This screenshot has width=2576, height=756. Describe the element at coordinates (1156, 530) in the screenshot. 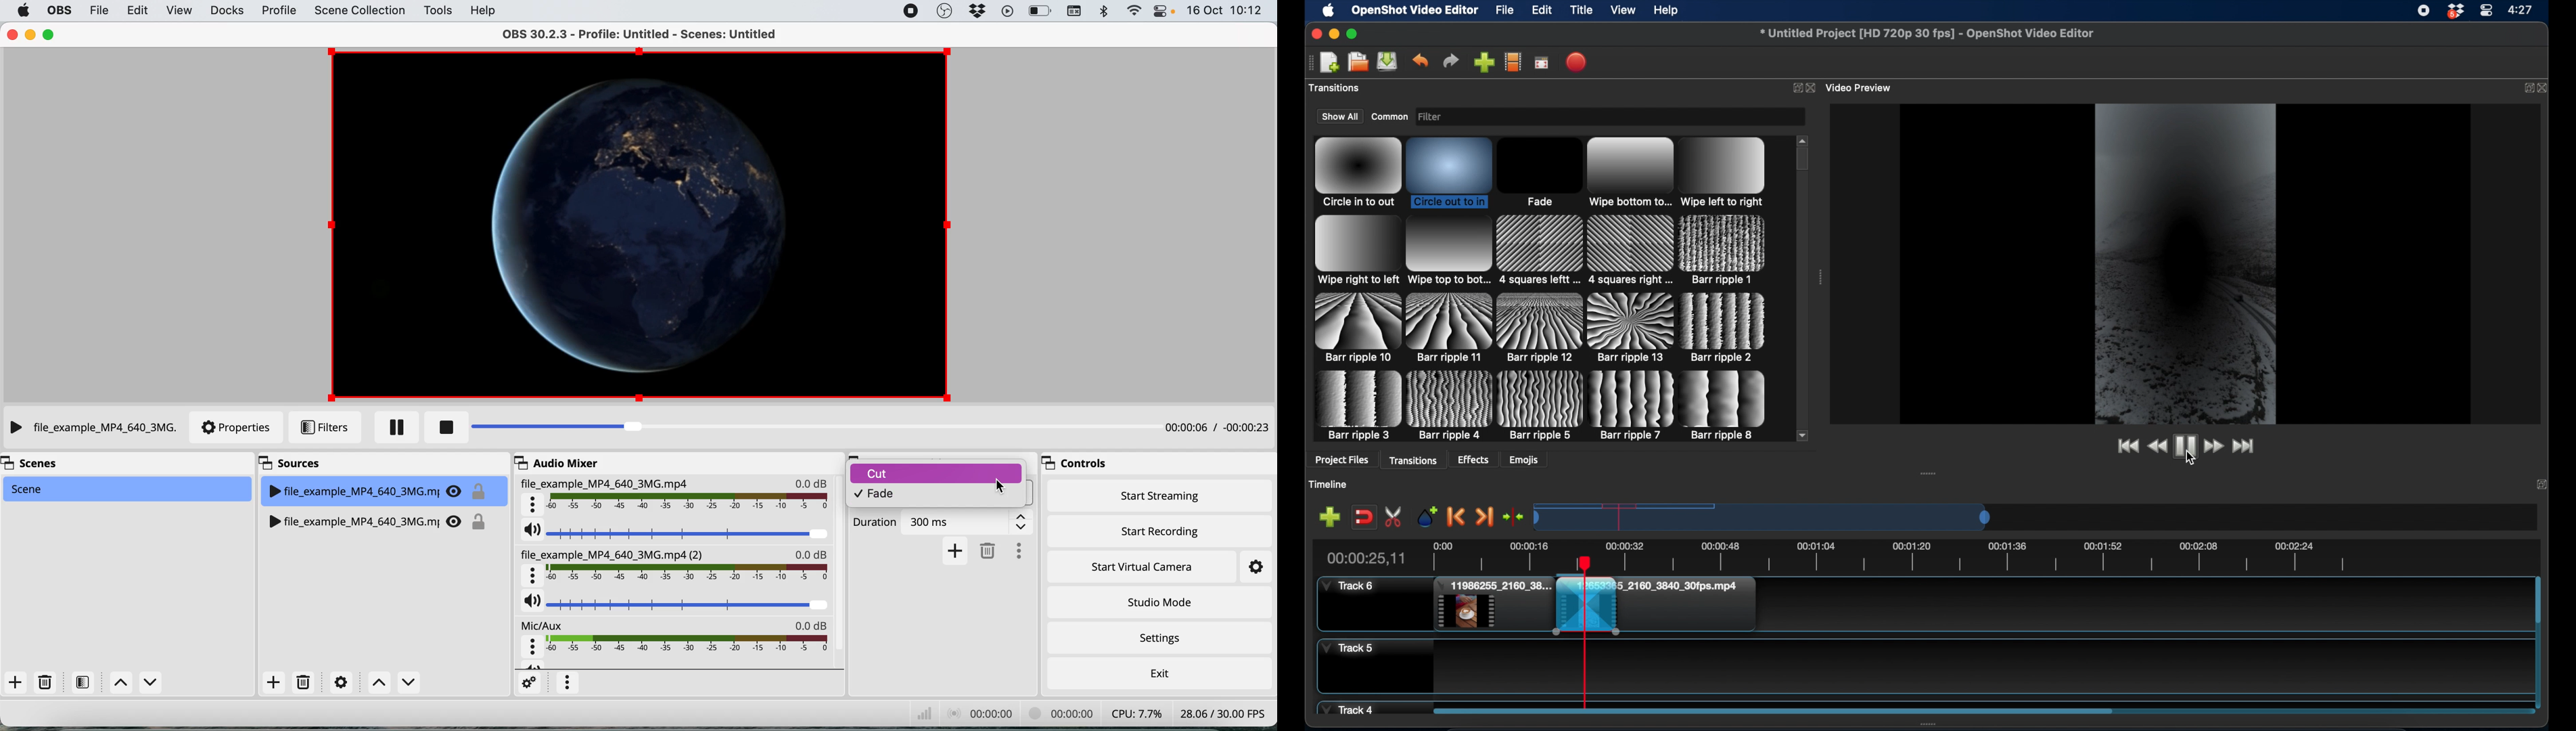

I see `start recording` at that location.